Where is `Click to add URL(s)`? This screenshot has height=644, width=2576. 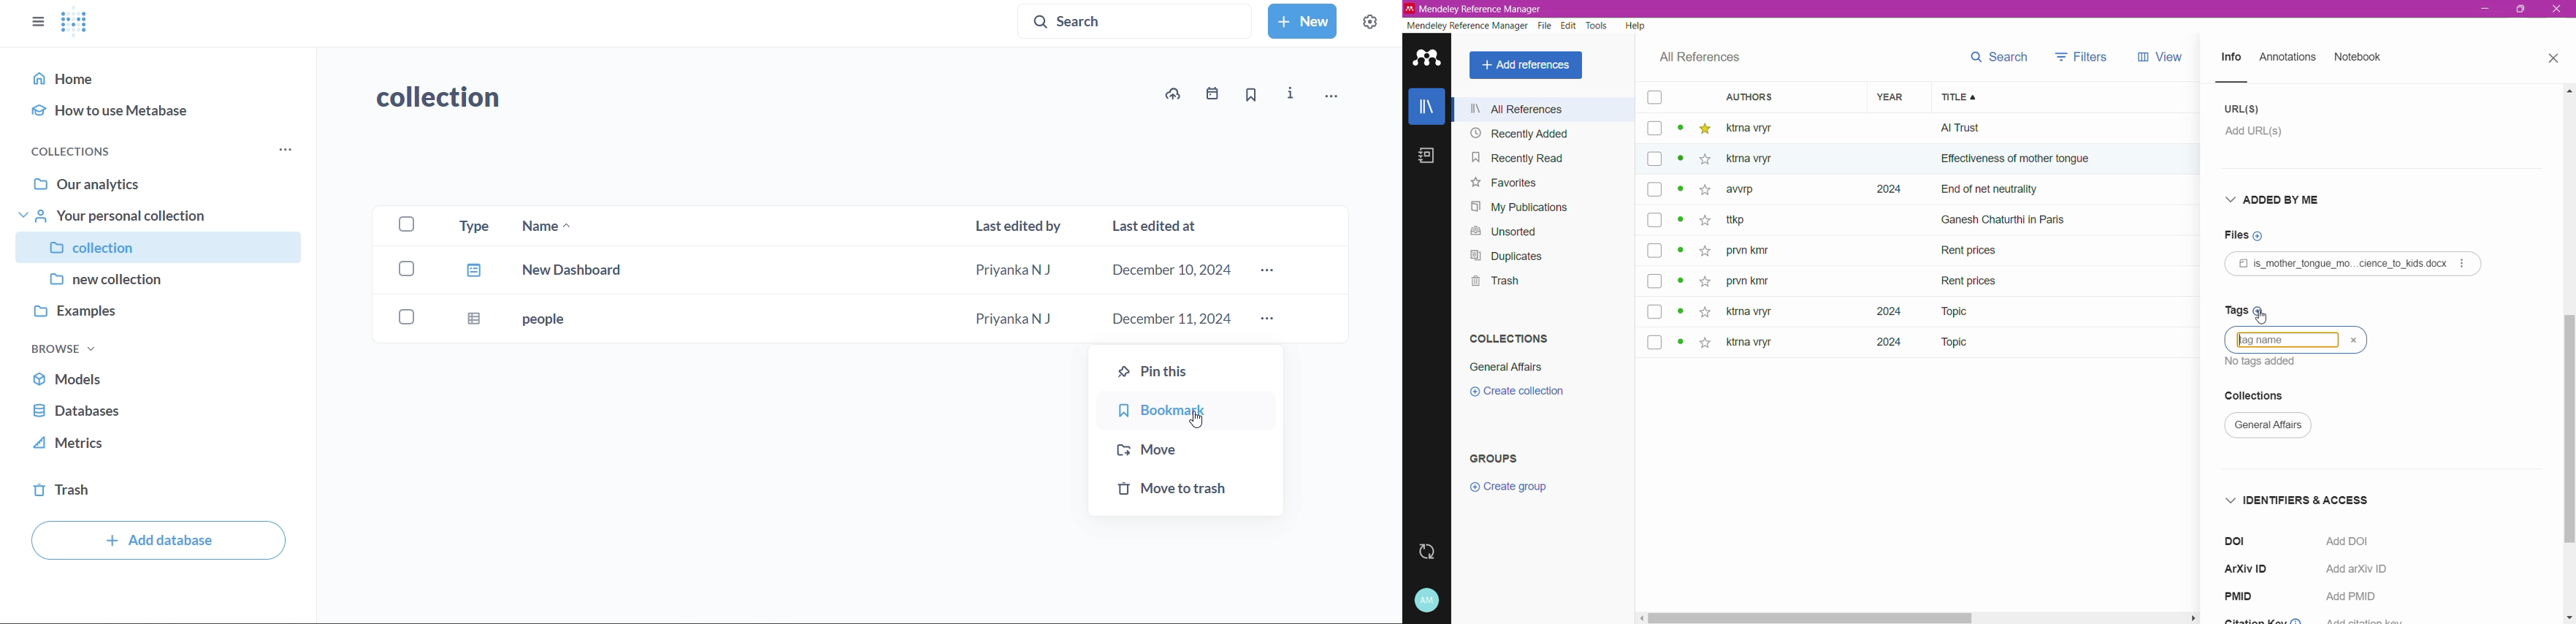 Click to add URL(s) is located at coordinates (2262, 135).